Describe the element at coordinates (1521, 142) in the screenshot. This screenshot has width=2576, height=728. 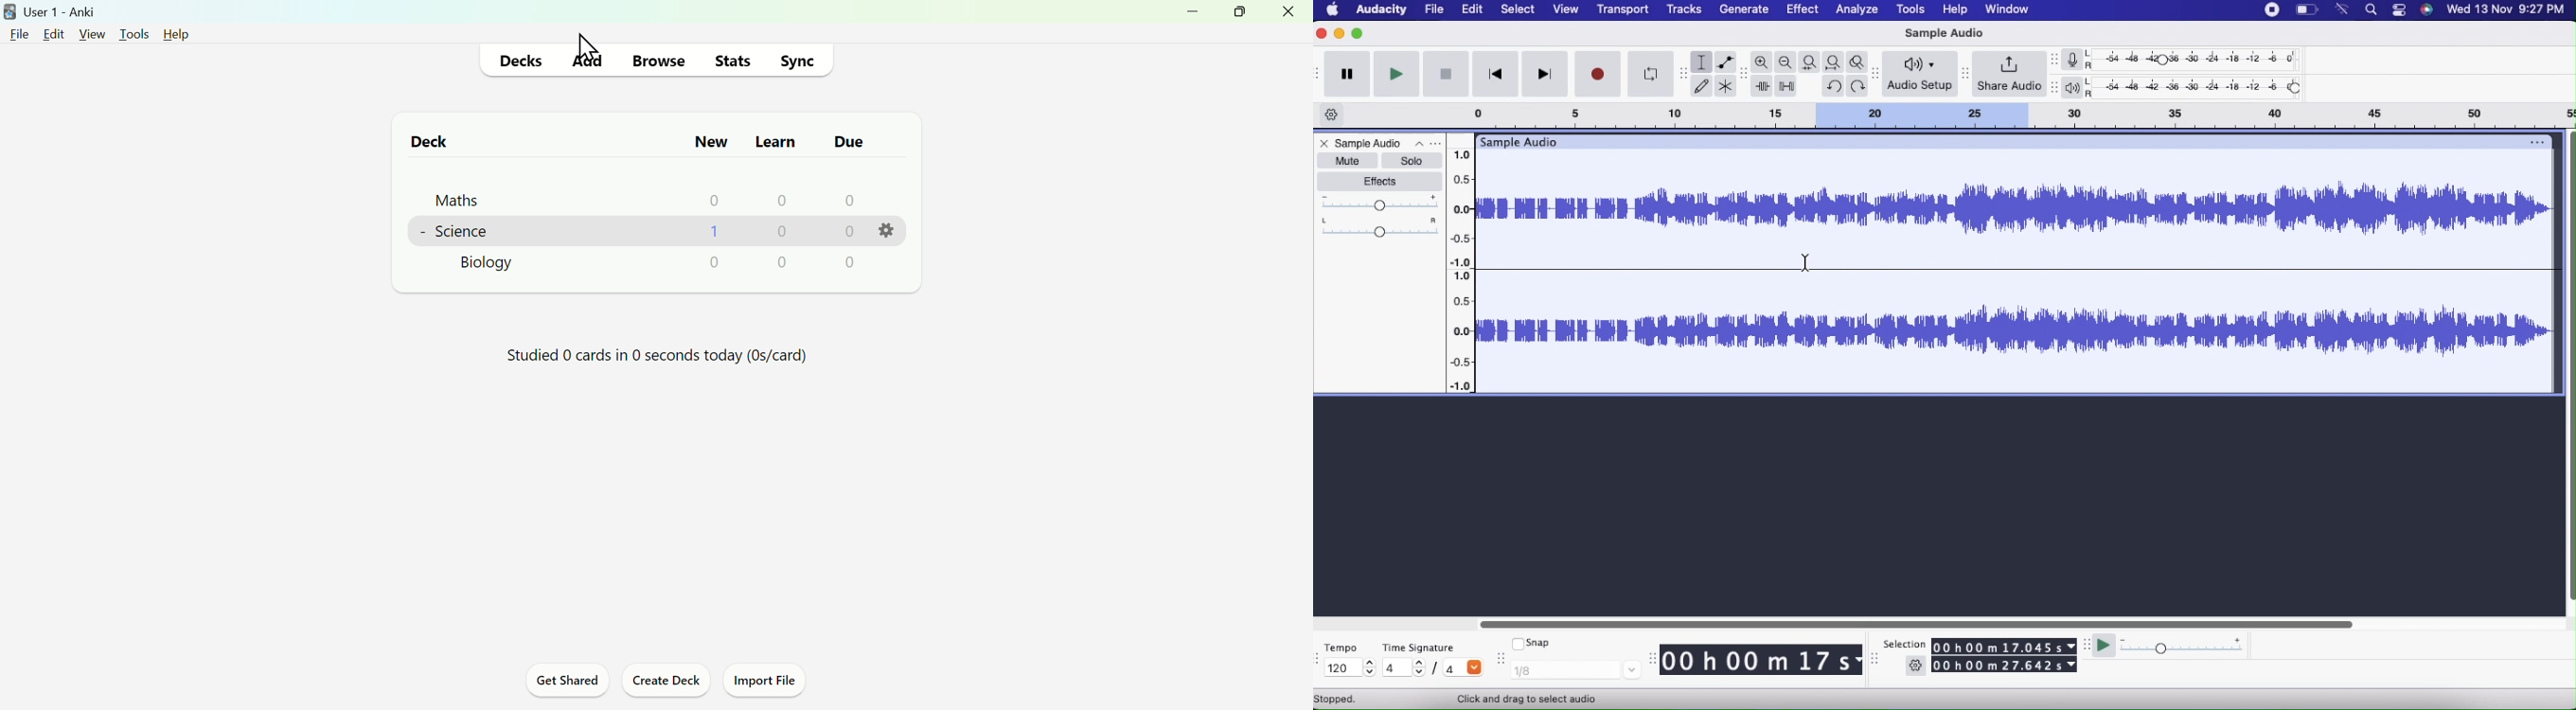
I see `Sample audio` at that location.